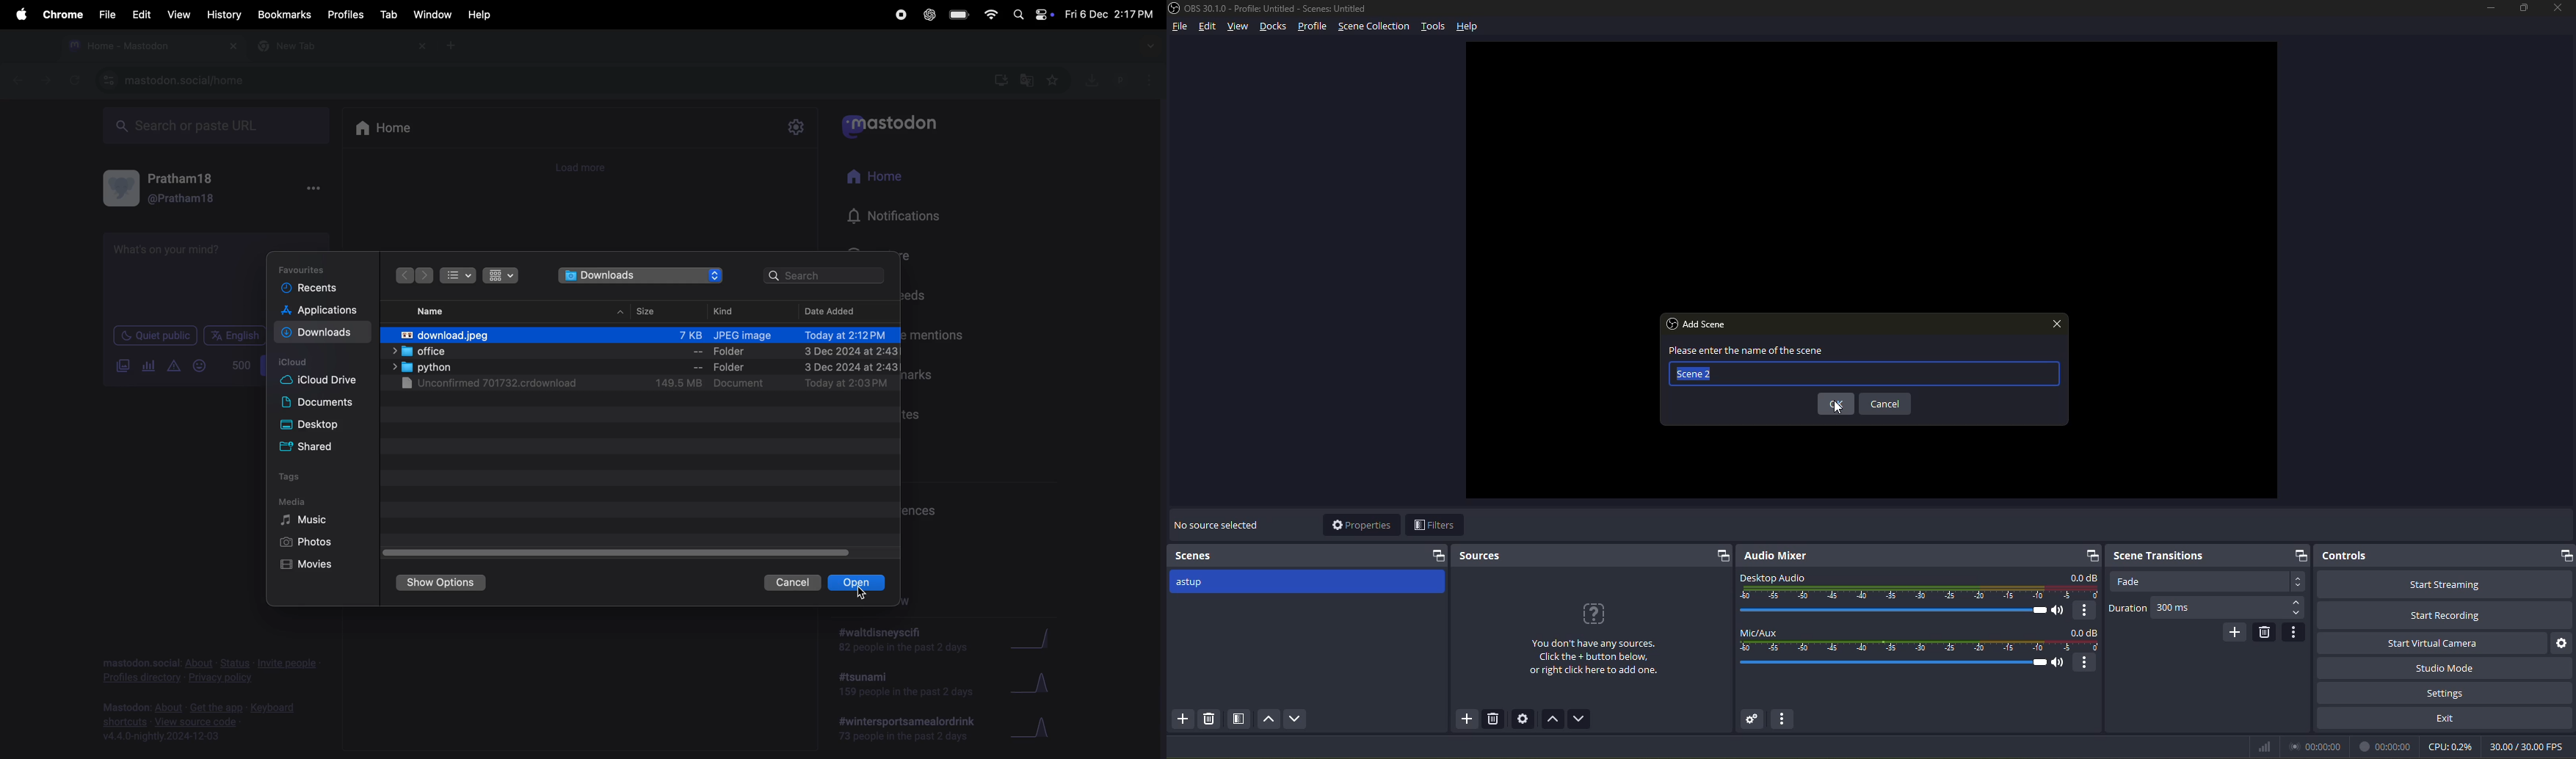 Image resolution: width=2576 pixels, height=784 pixels. I want to click on chrome, so click(62, 15).